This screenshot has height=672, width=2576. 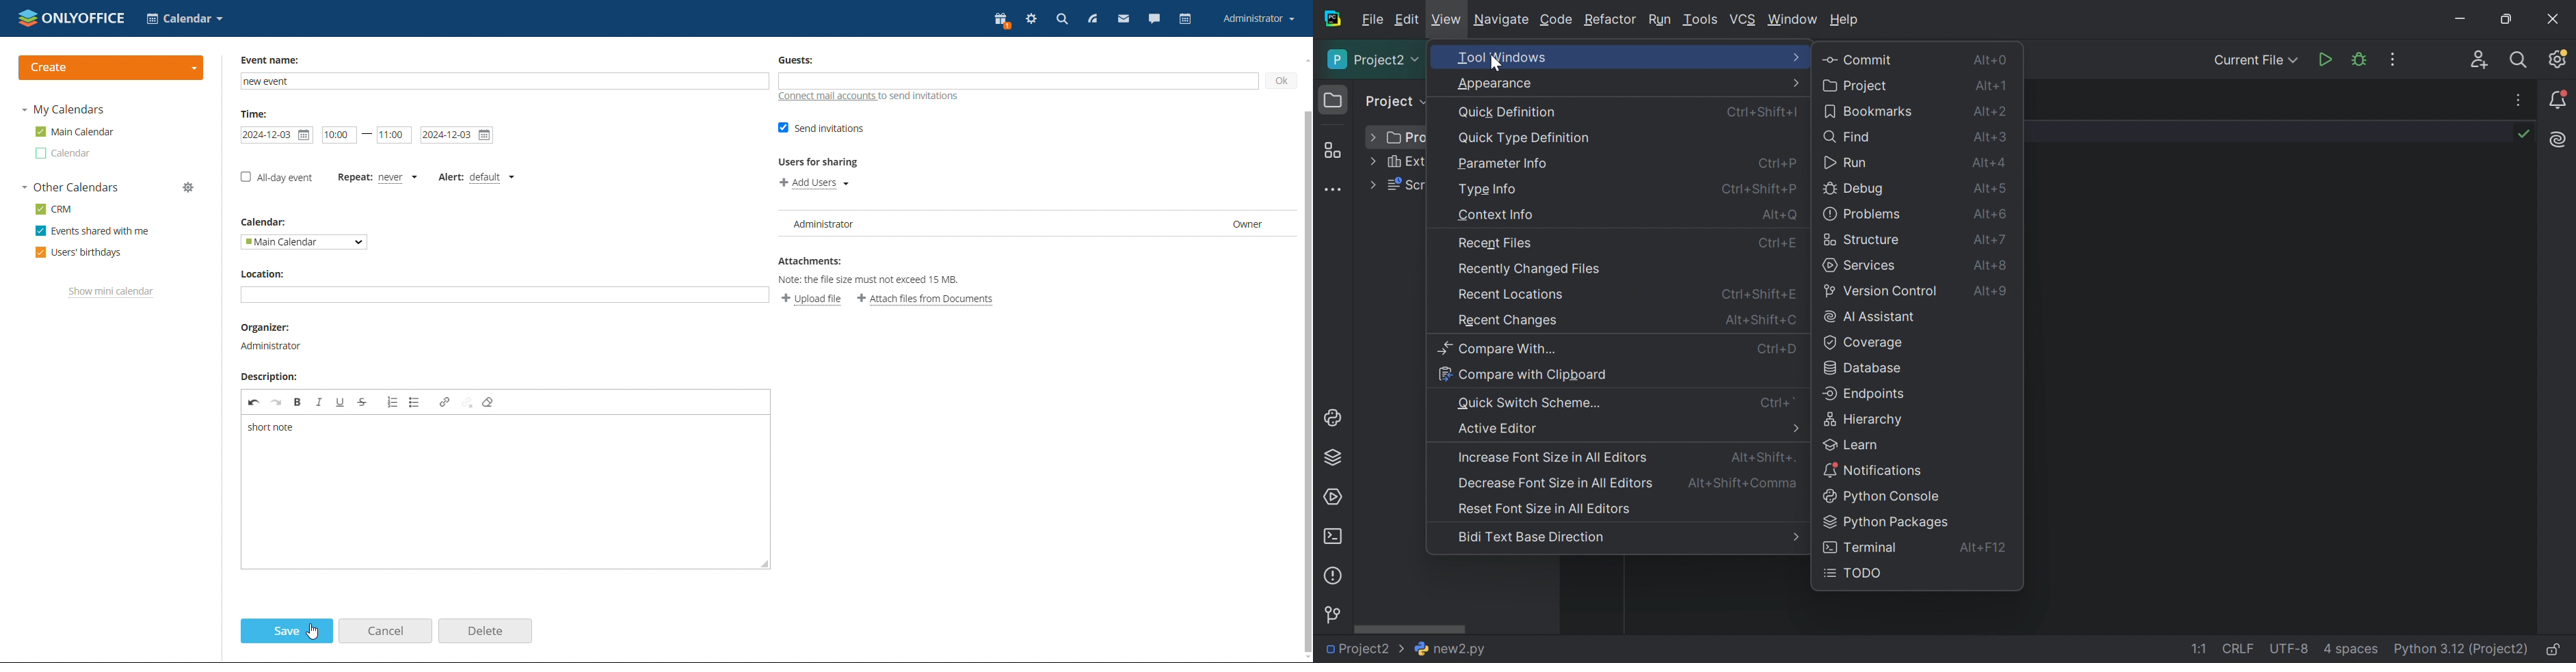 What do you see at coordinates (814, 263) in the screenshot?
I see `Attachments:` at bounding box center [814, 263].